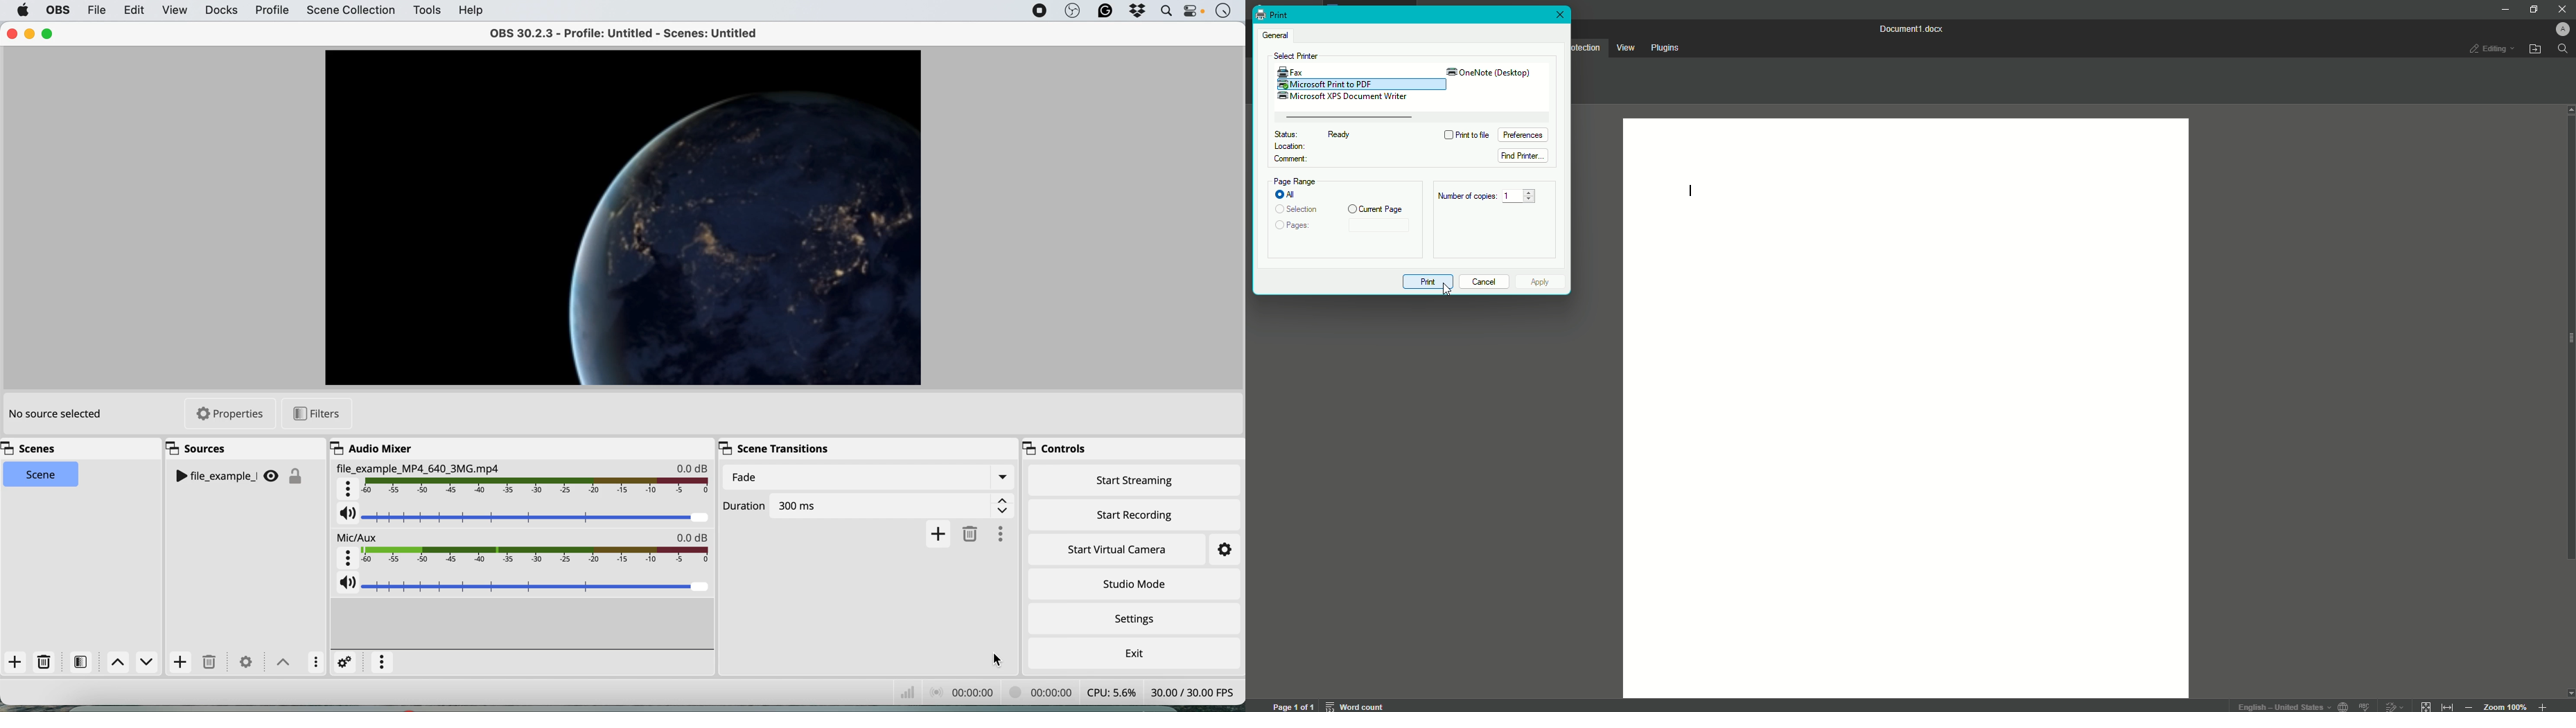 The height and width of the screenshot is (728, 2576). What do you see at coordinates (1223, 12) in the screenshot?
I see `time` at bounding box center [1223, 12].